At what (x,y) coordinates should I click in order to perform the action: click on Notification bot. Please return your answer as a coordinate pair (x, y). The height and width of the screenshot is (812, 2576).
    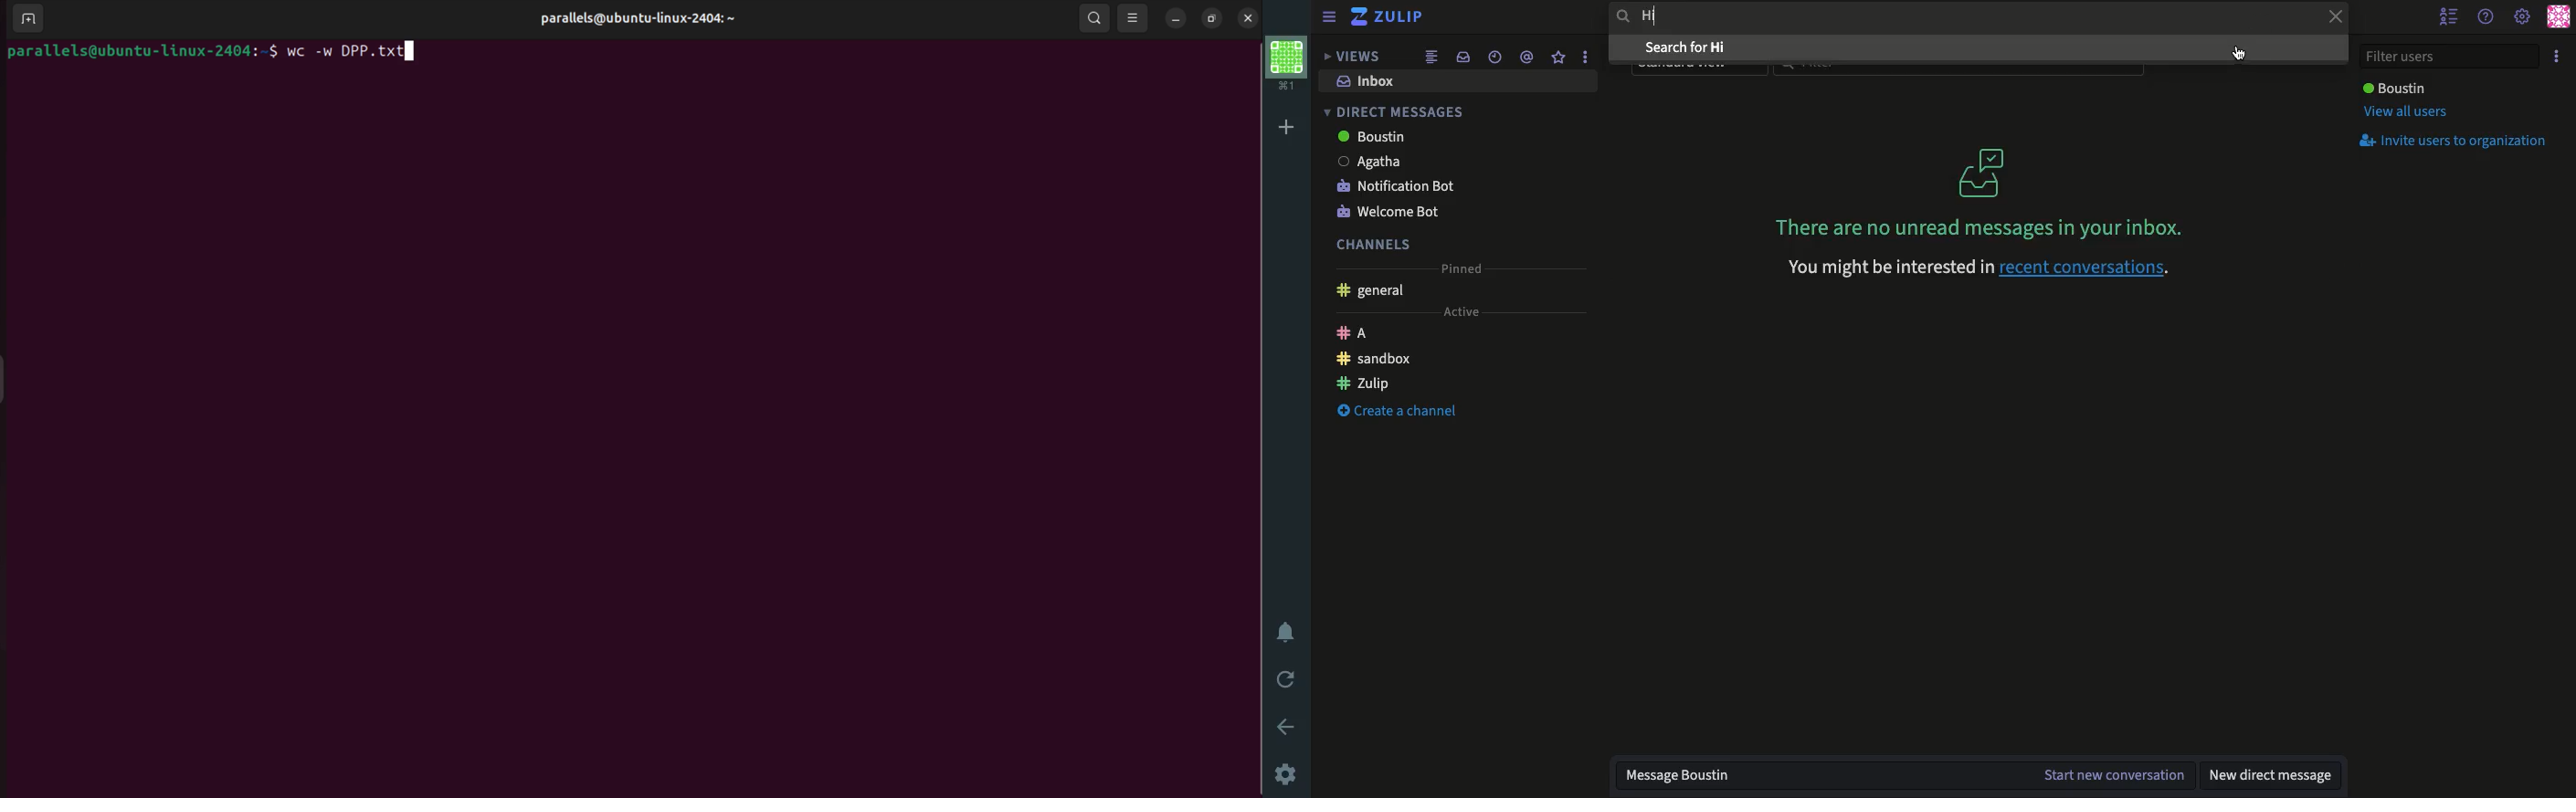
    Looking at the image, I should click on (1400, 187).